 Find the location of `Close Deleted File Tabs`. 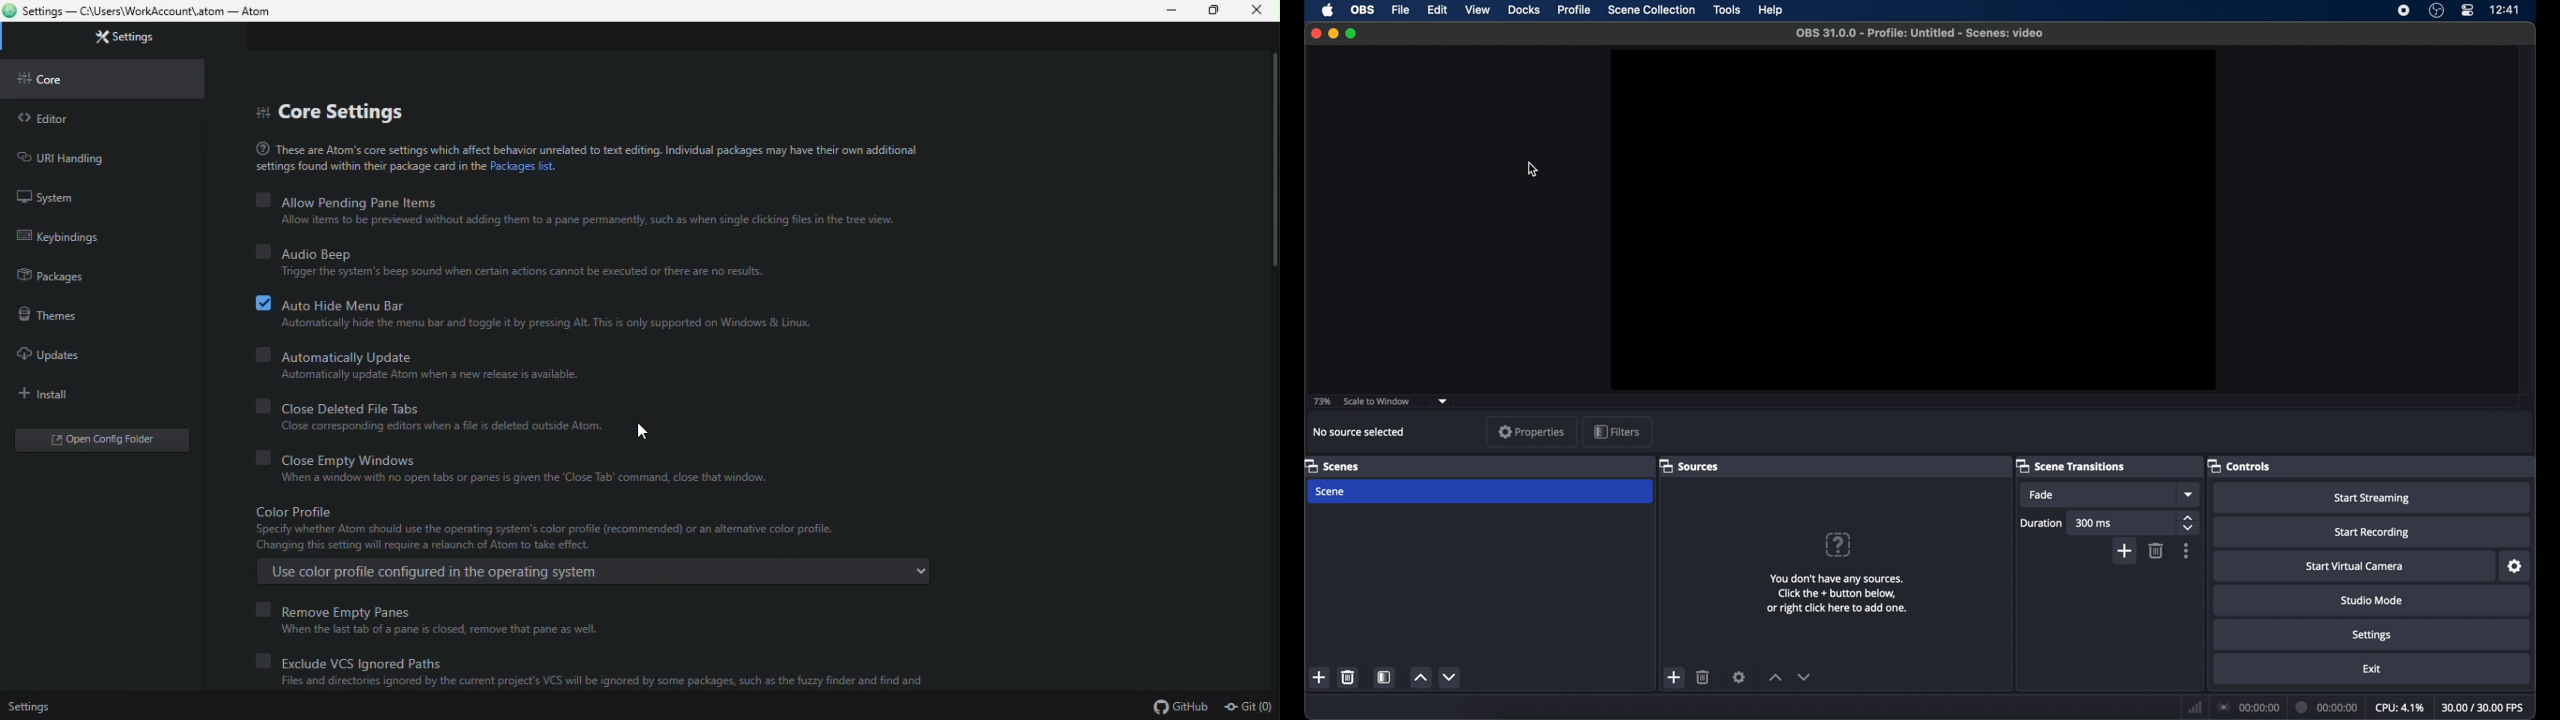

Close Deleted File Tabs is located at coordinates (338, 408).